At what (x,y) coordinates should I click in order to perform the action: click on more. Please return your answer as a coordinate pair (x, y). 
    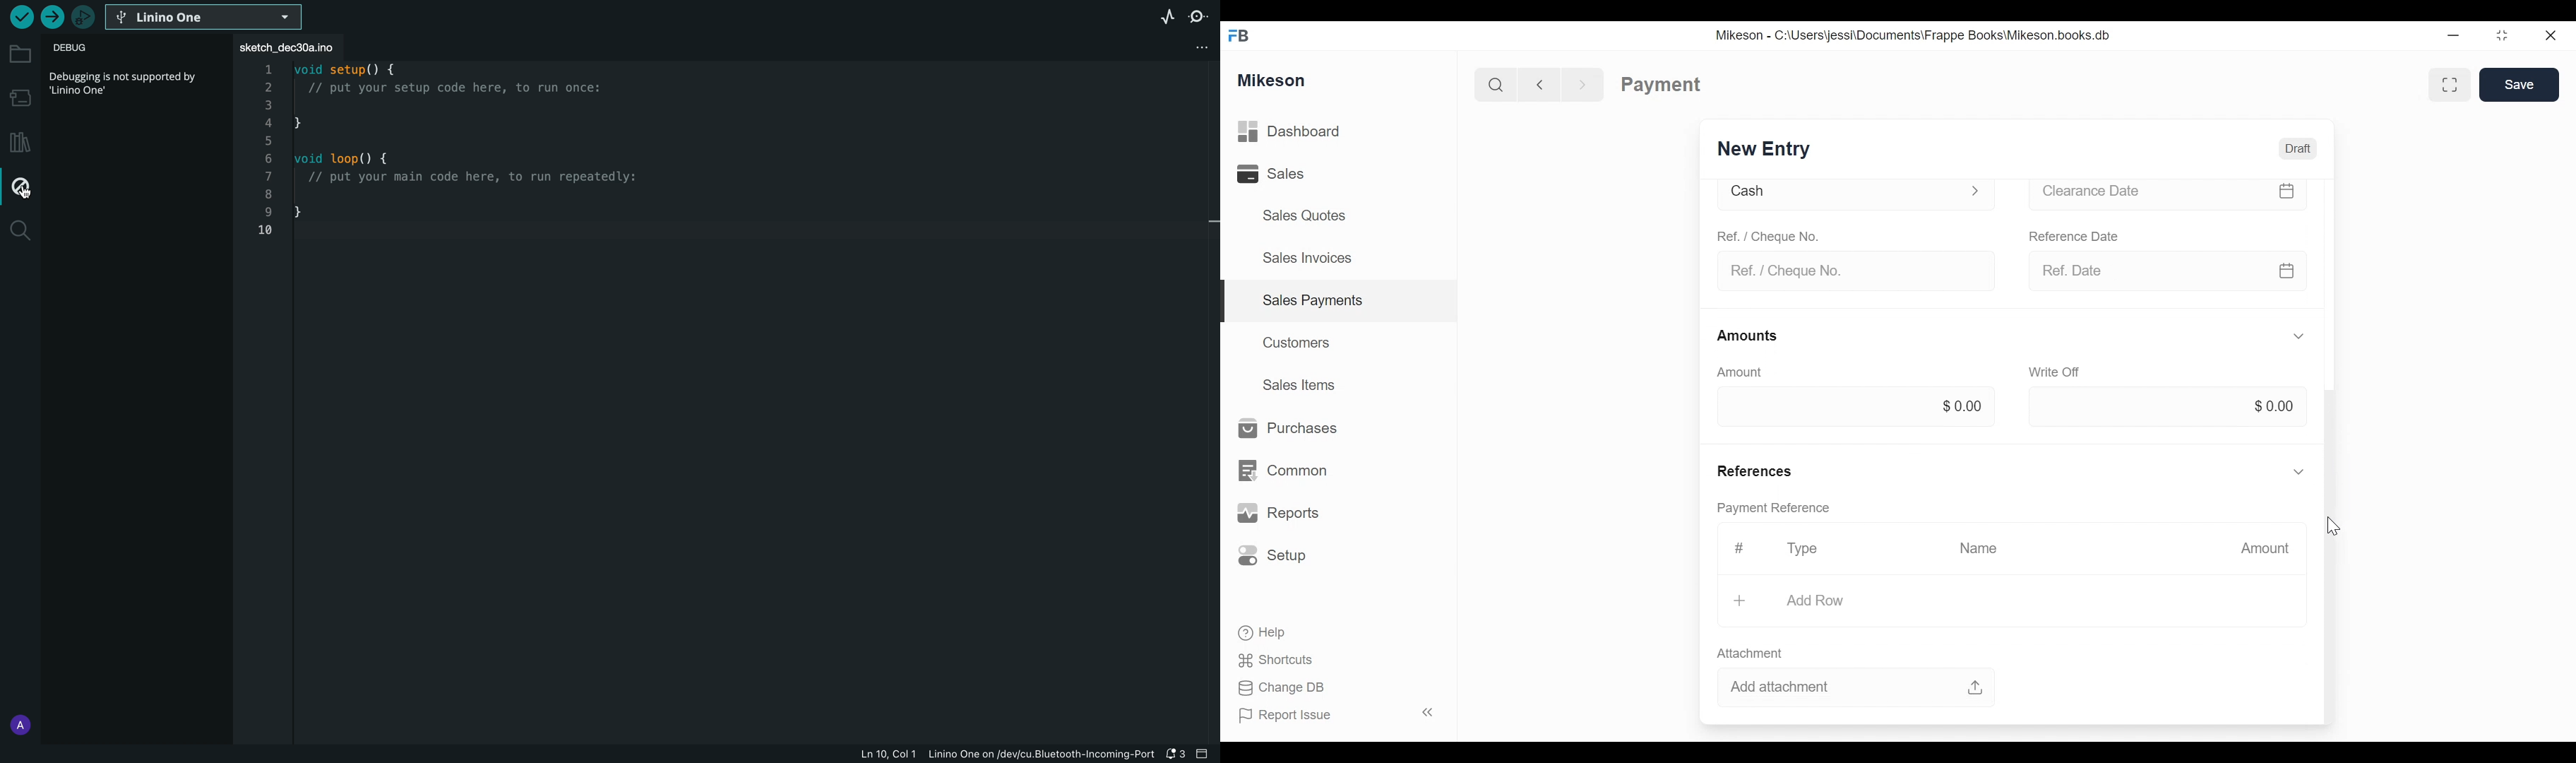
    Looking at the image, I should click on (2298, 470).